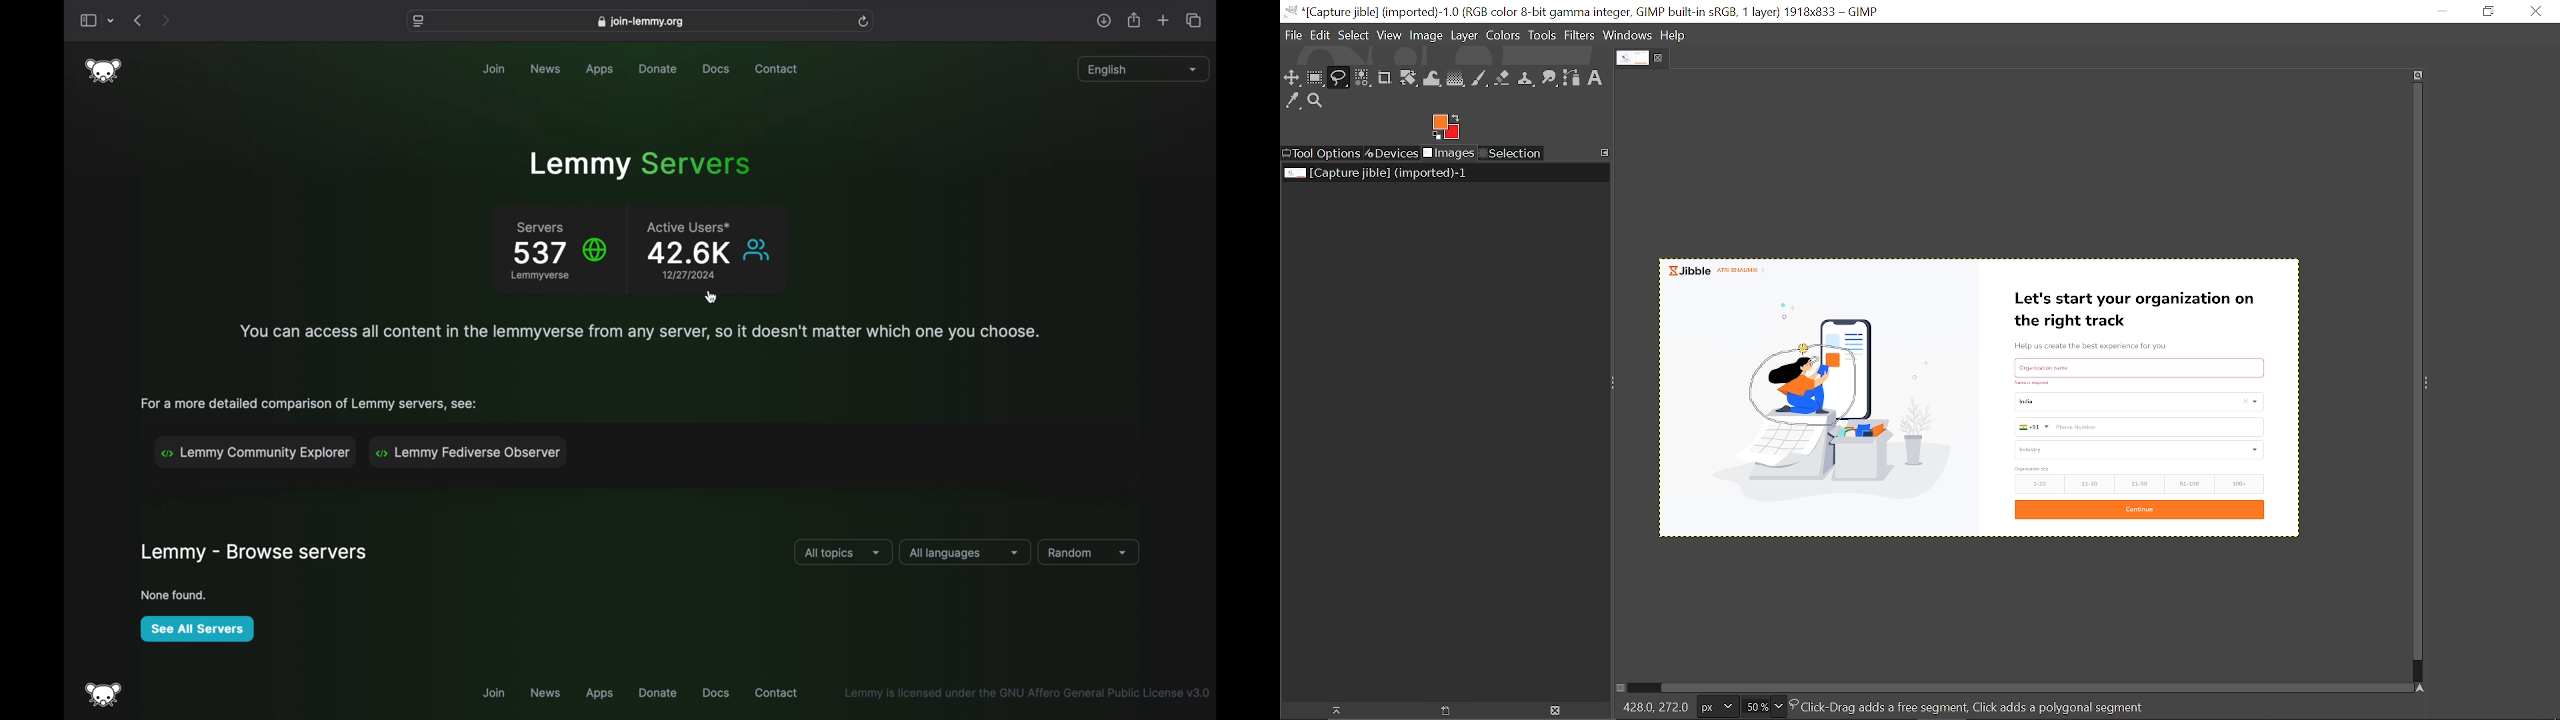  What do you see at coordinates (541, 278) in the screenshot?
I see `Lemmyverse` at bounding box center [541, 278].